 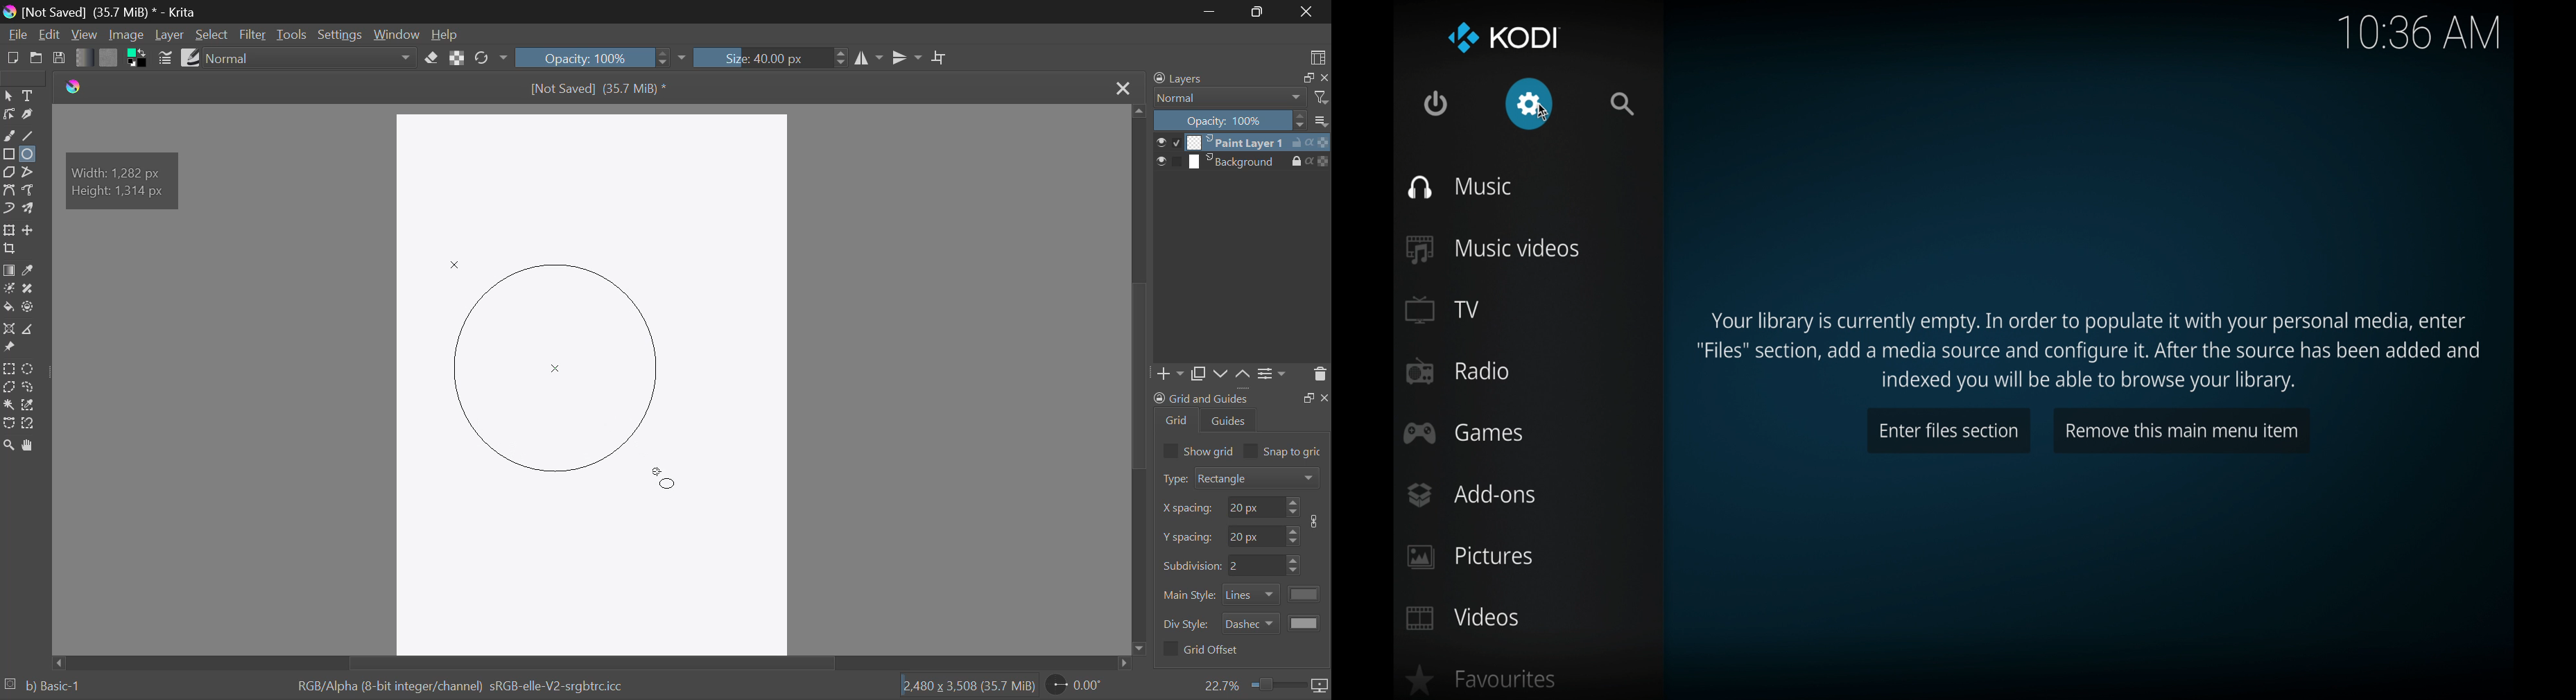 I want to click on move left, so click(x=56, y=660).